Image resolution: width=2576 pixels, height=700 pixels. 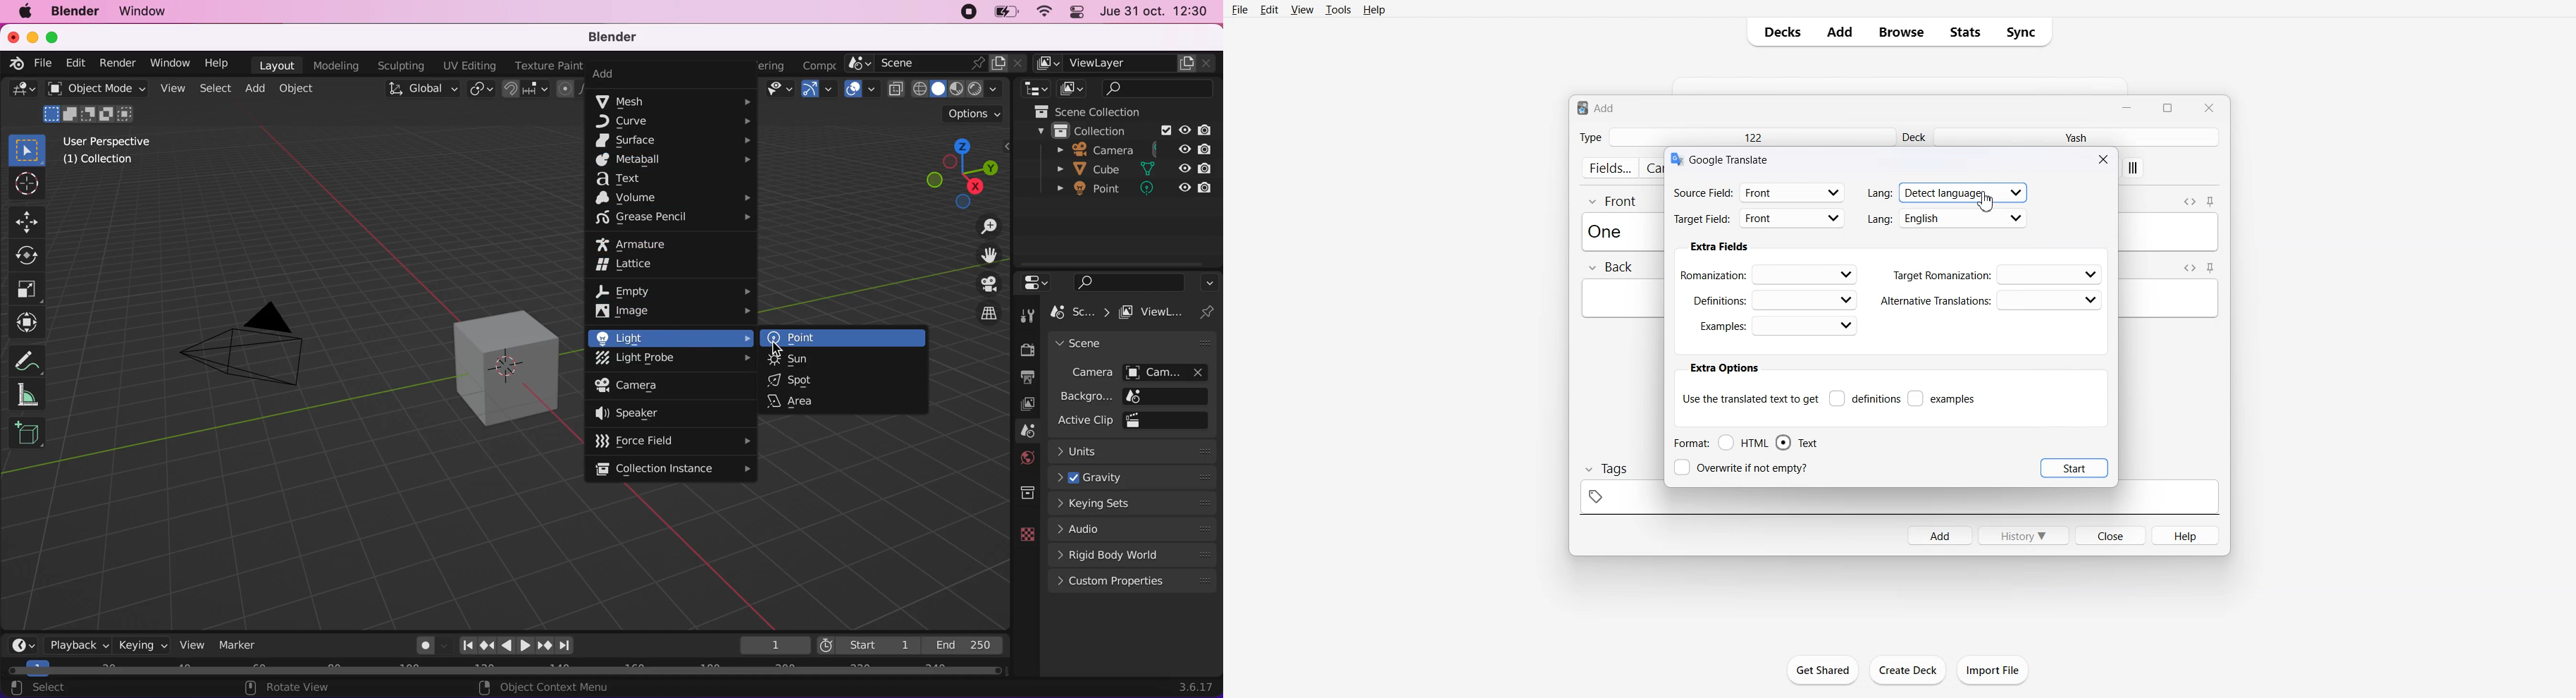 I want to click on Type, so click(x=1590, y=137).